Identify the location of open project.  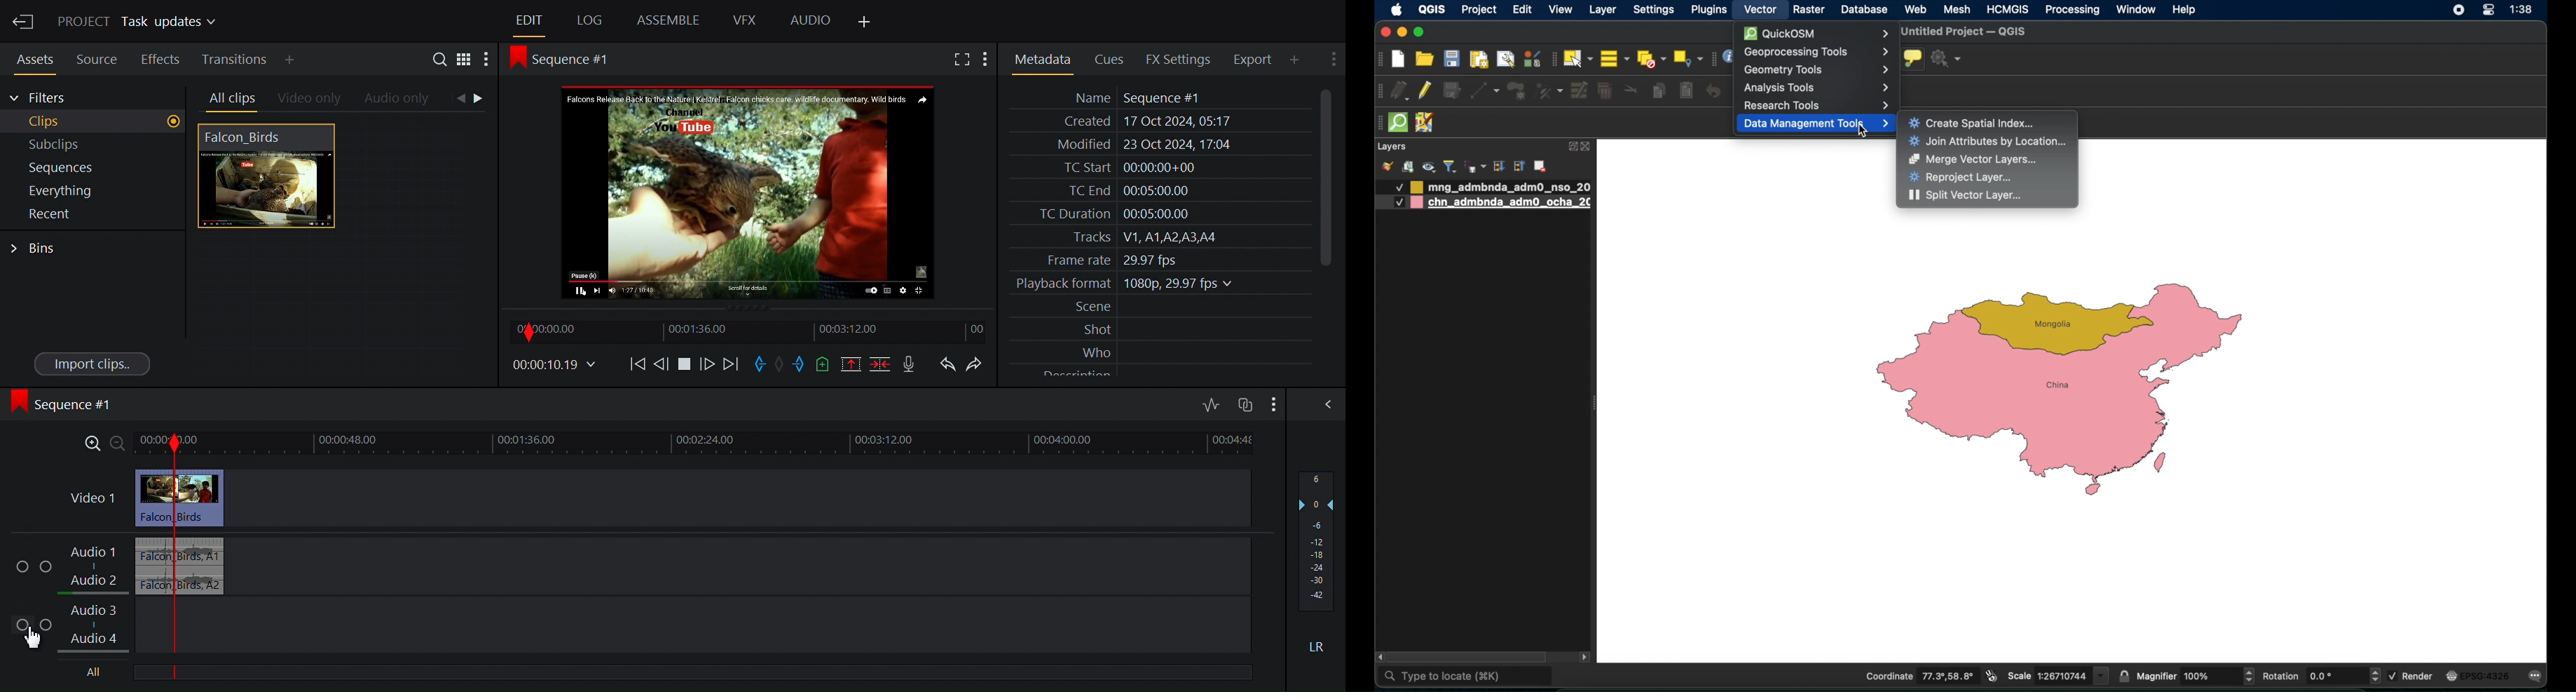
(1423, 59).